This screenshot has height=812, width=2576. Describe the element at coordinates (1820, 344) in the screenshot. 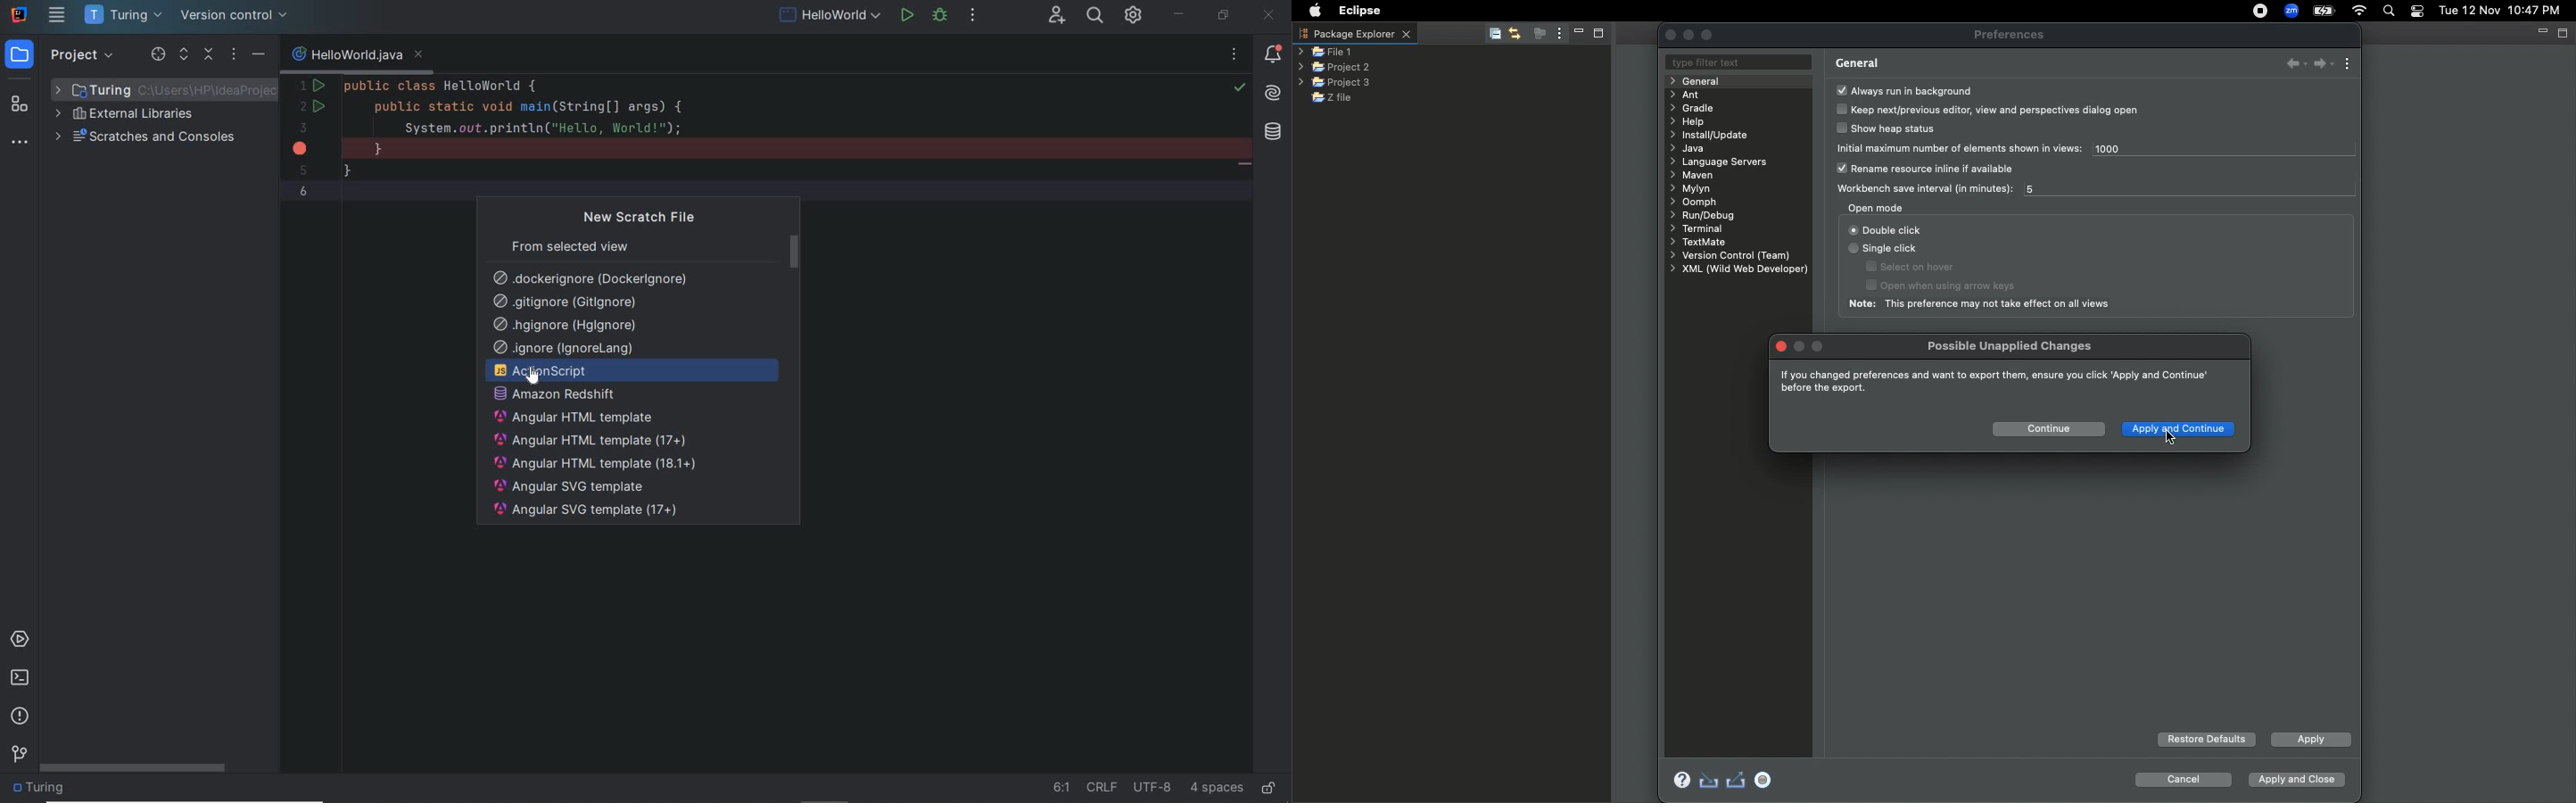

I see `maximize` at that location.